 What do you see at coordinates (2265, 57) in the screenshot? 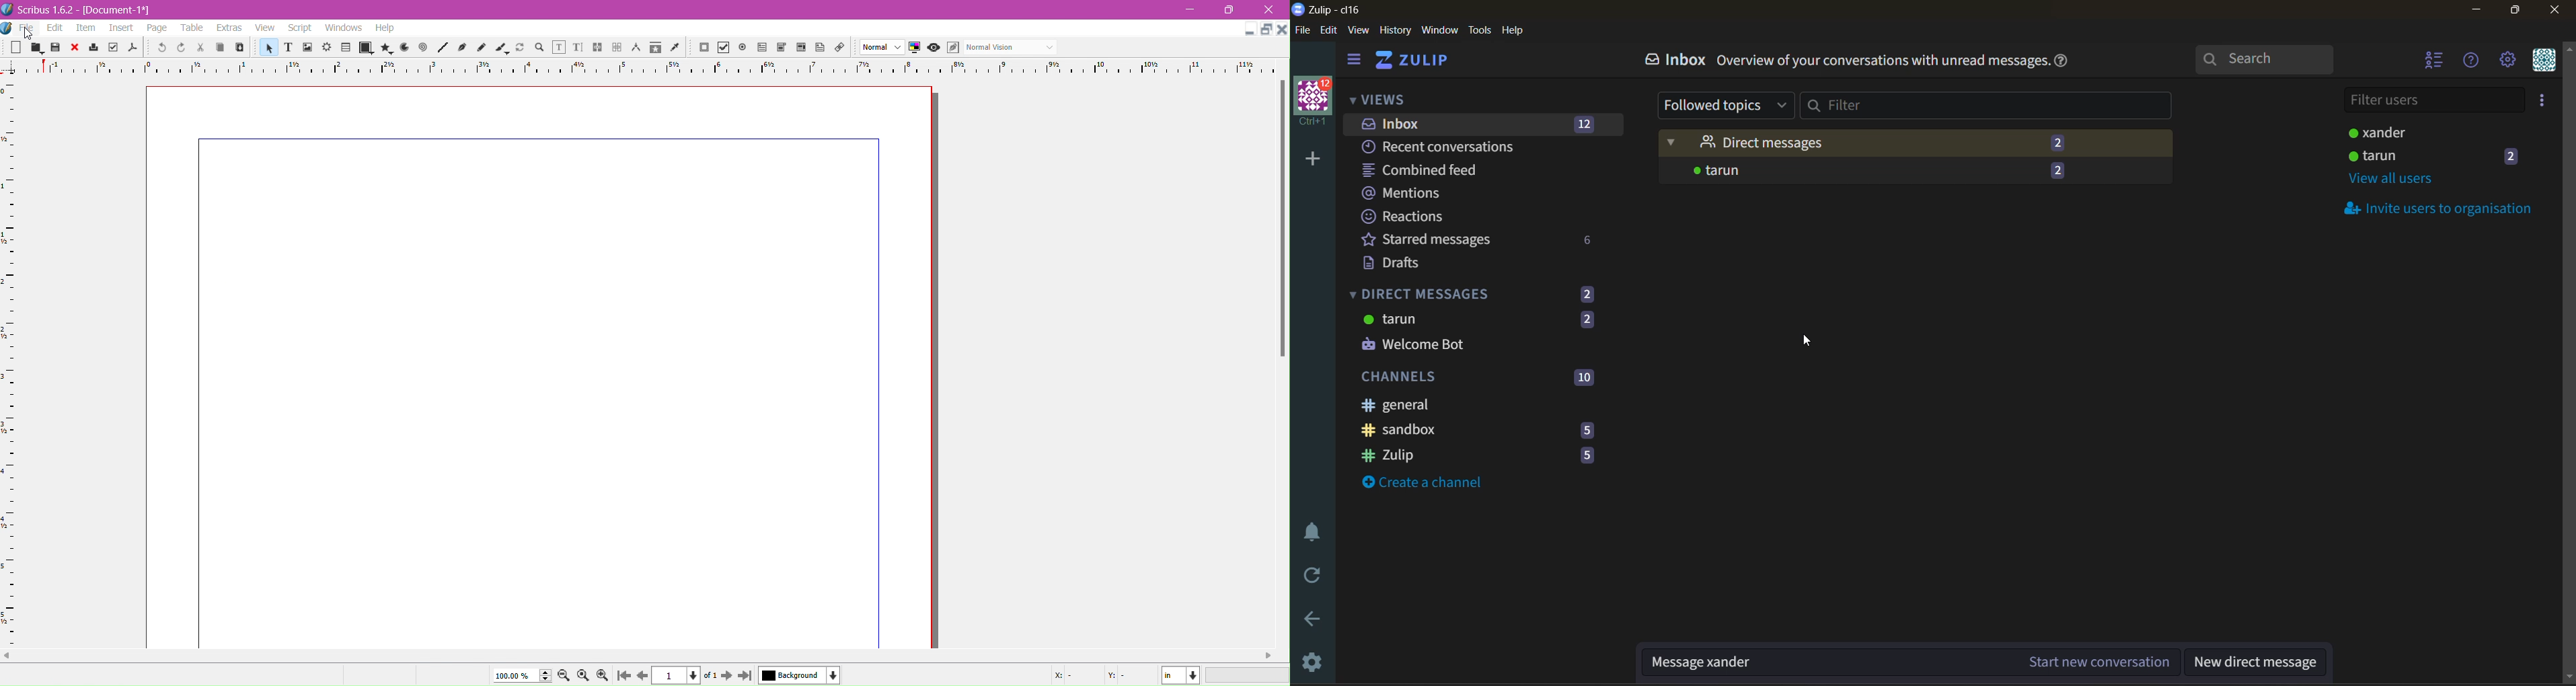
I see `search` at bounding box center [2265, 57].